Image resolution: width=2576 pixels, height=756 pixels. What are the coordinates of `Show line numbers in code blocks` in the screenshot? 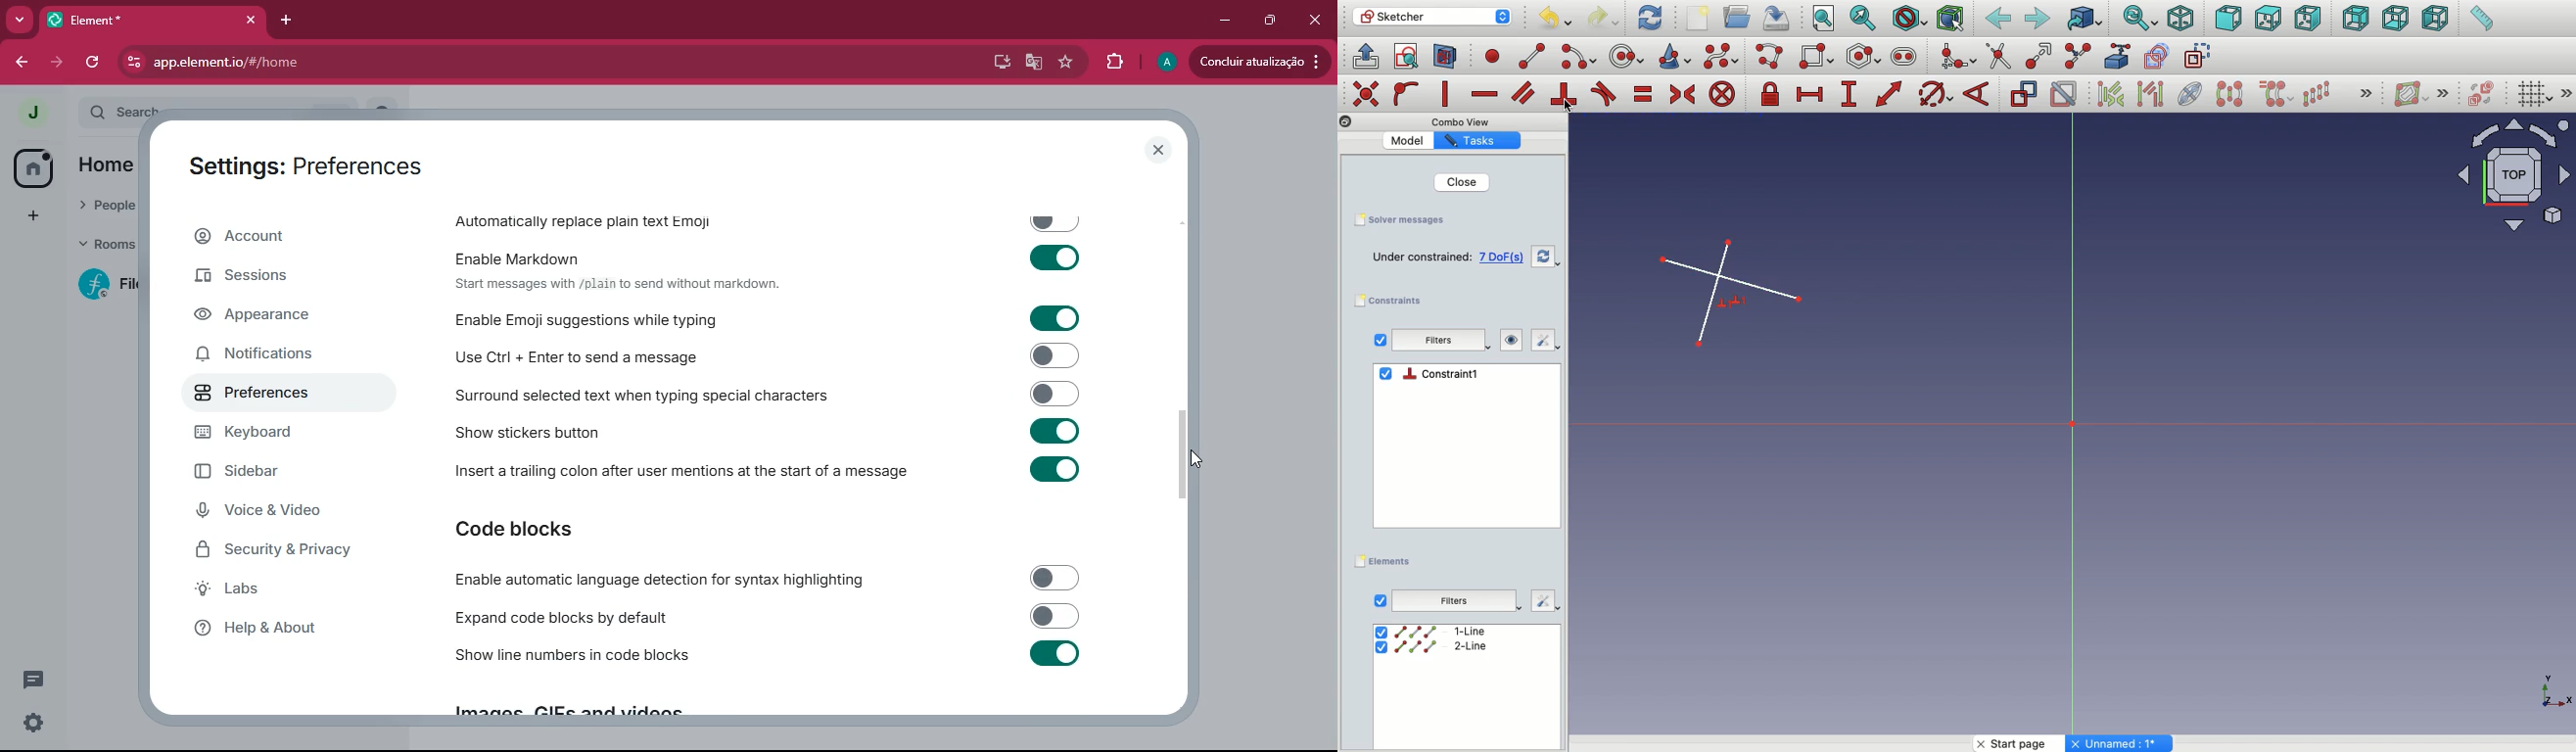 It's located at (769, 658).